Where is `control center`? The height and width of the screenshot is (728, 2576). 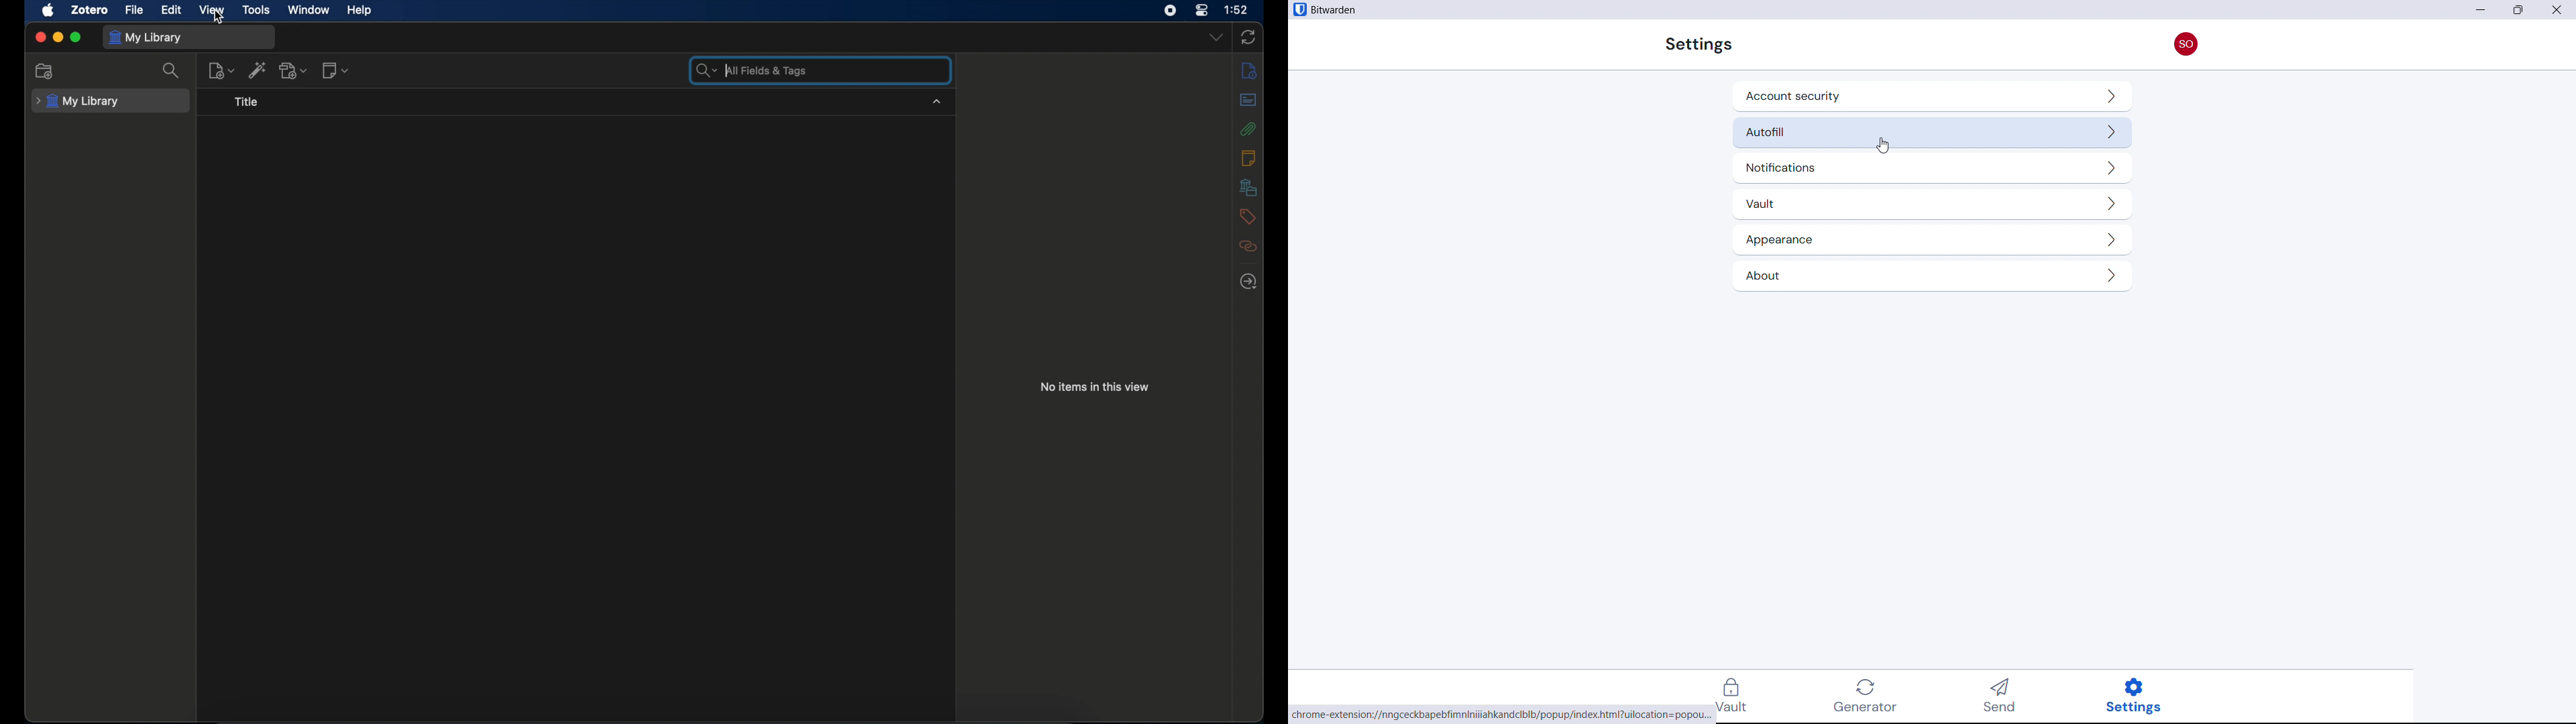
control center is located at coordinates (1202, 10).